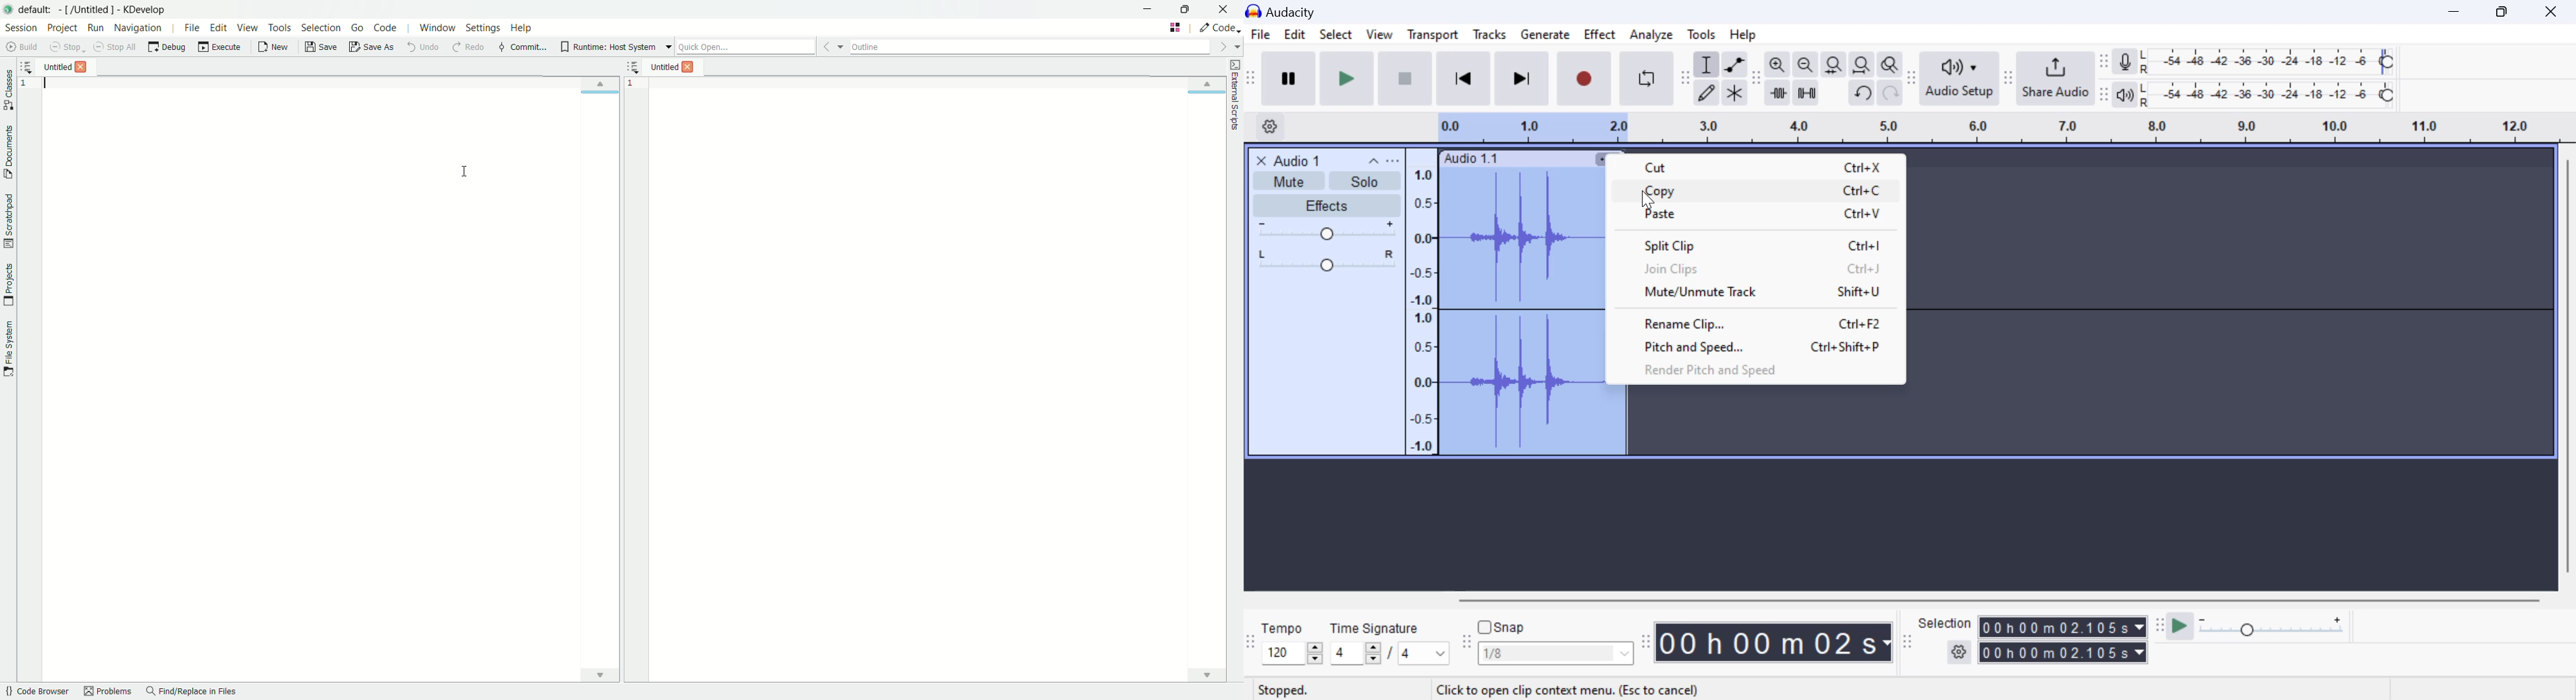 Image resolution: width=2576 pixels, height=700 pixels. Describe the element at coordinates (2456, 11) in the screenshot. I see `Restore Down` at that location.